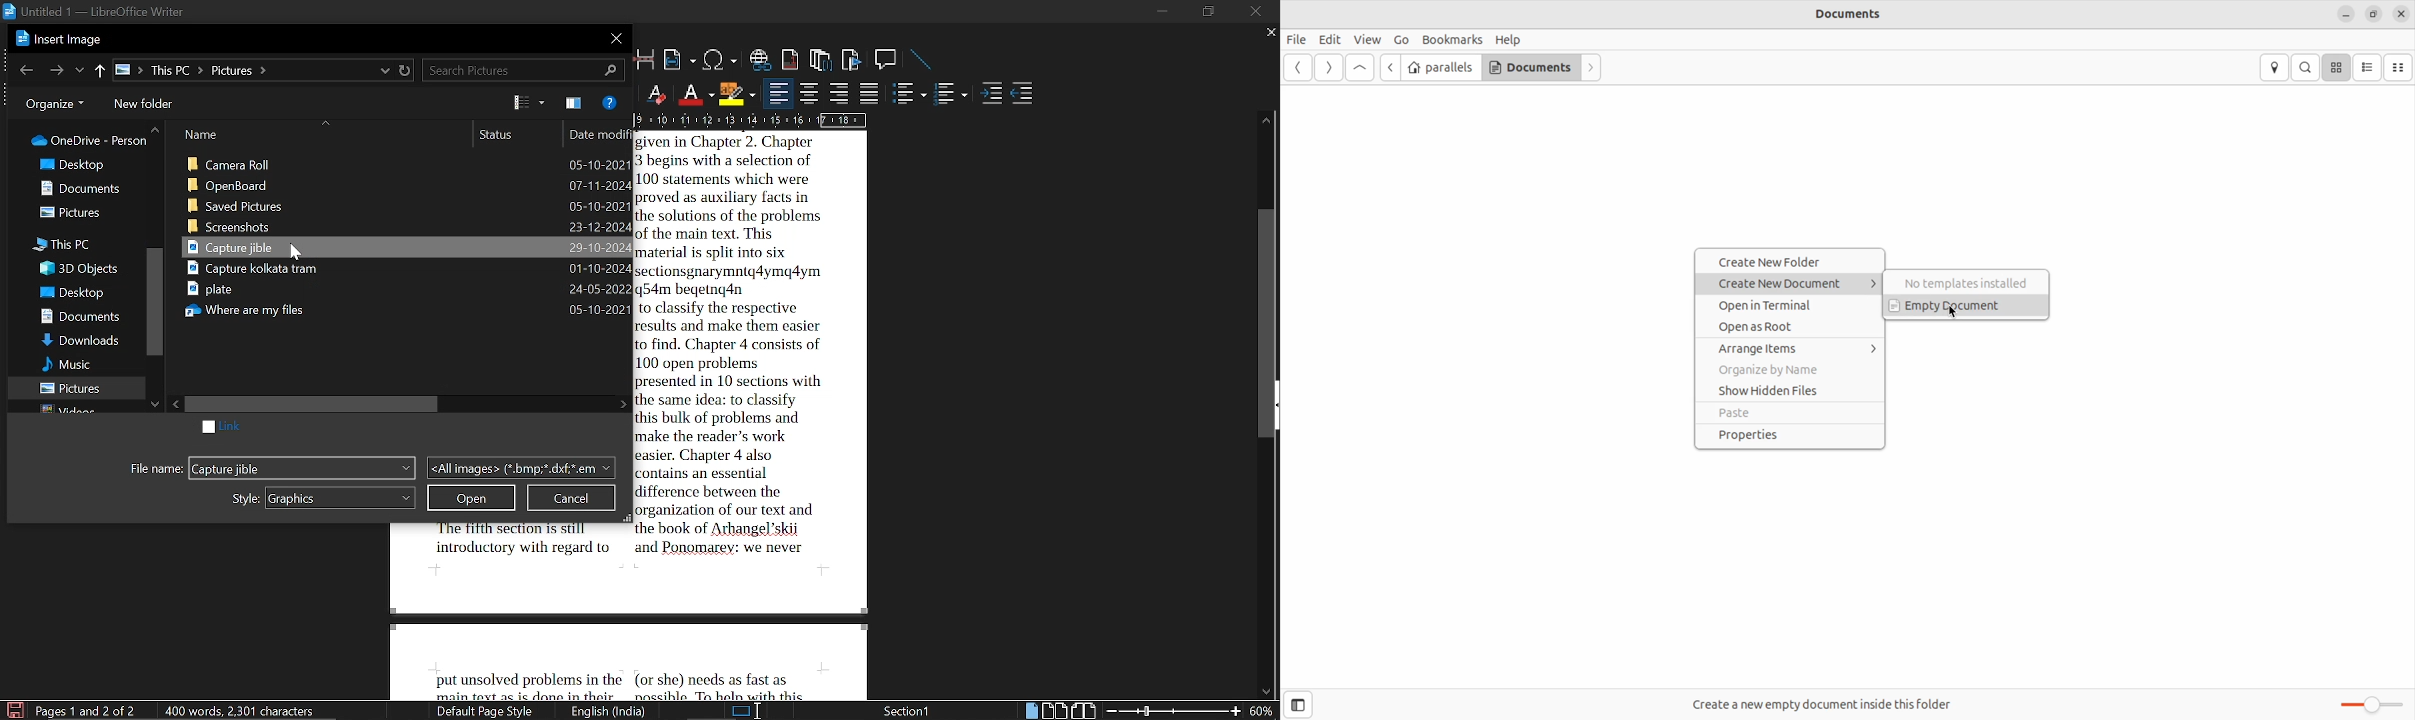  I want to click on book view, so click(1085, 711).